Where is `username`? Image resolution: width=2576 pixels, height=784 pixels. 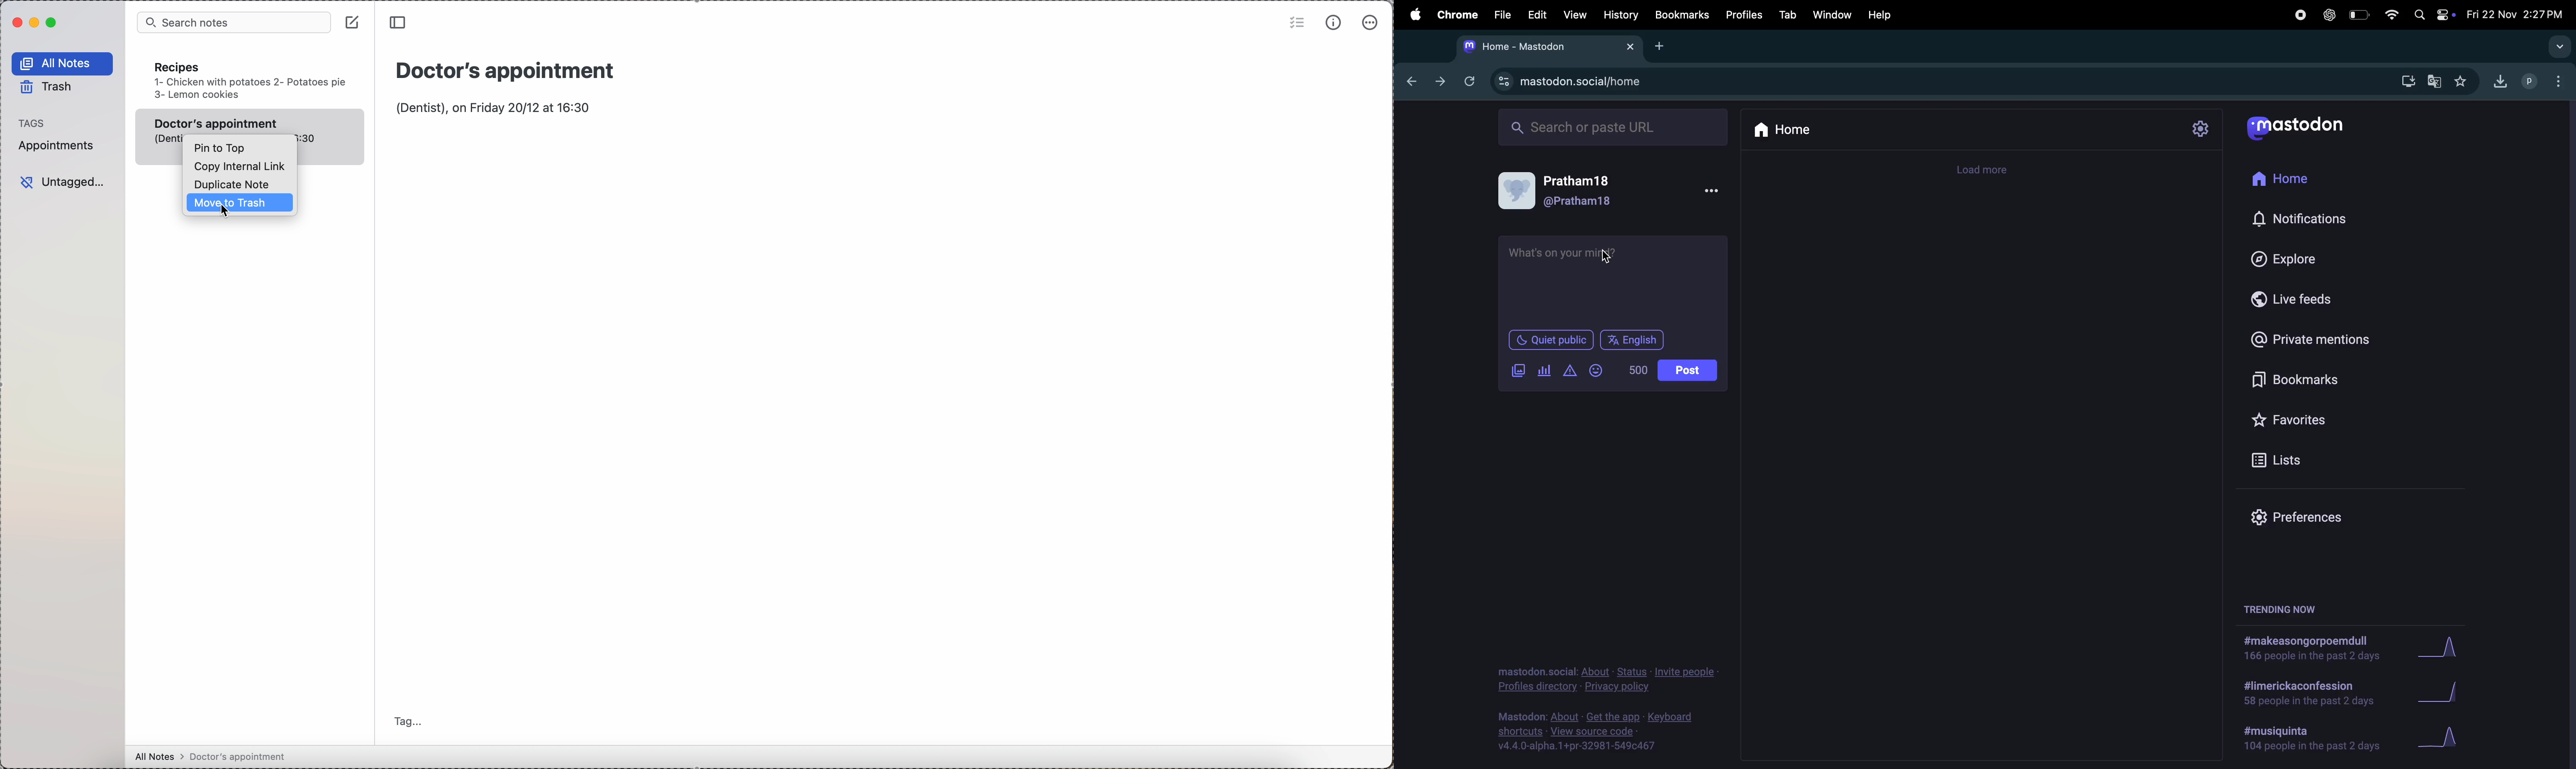 username is located at coordinates (1580, 191).